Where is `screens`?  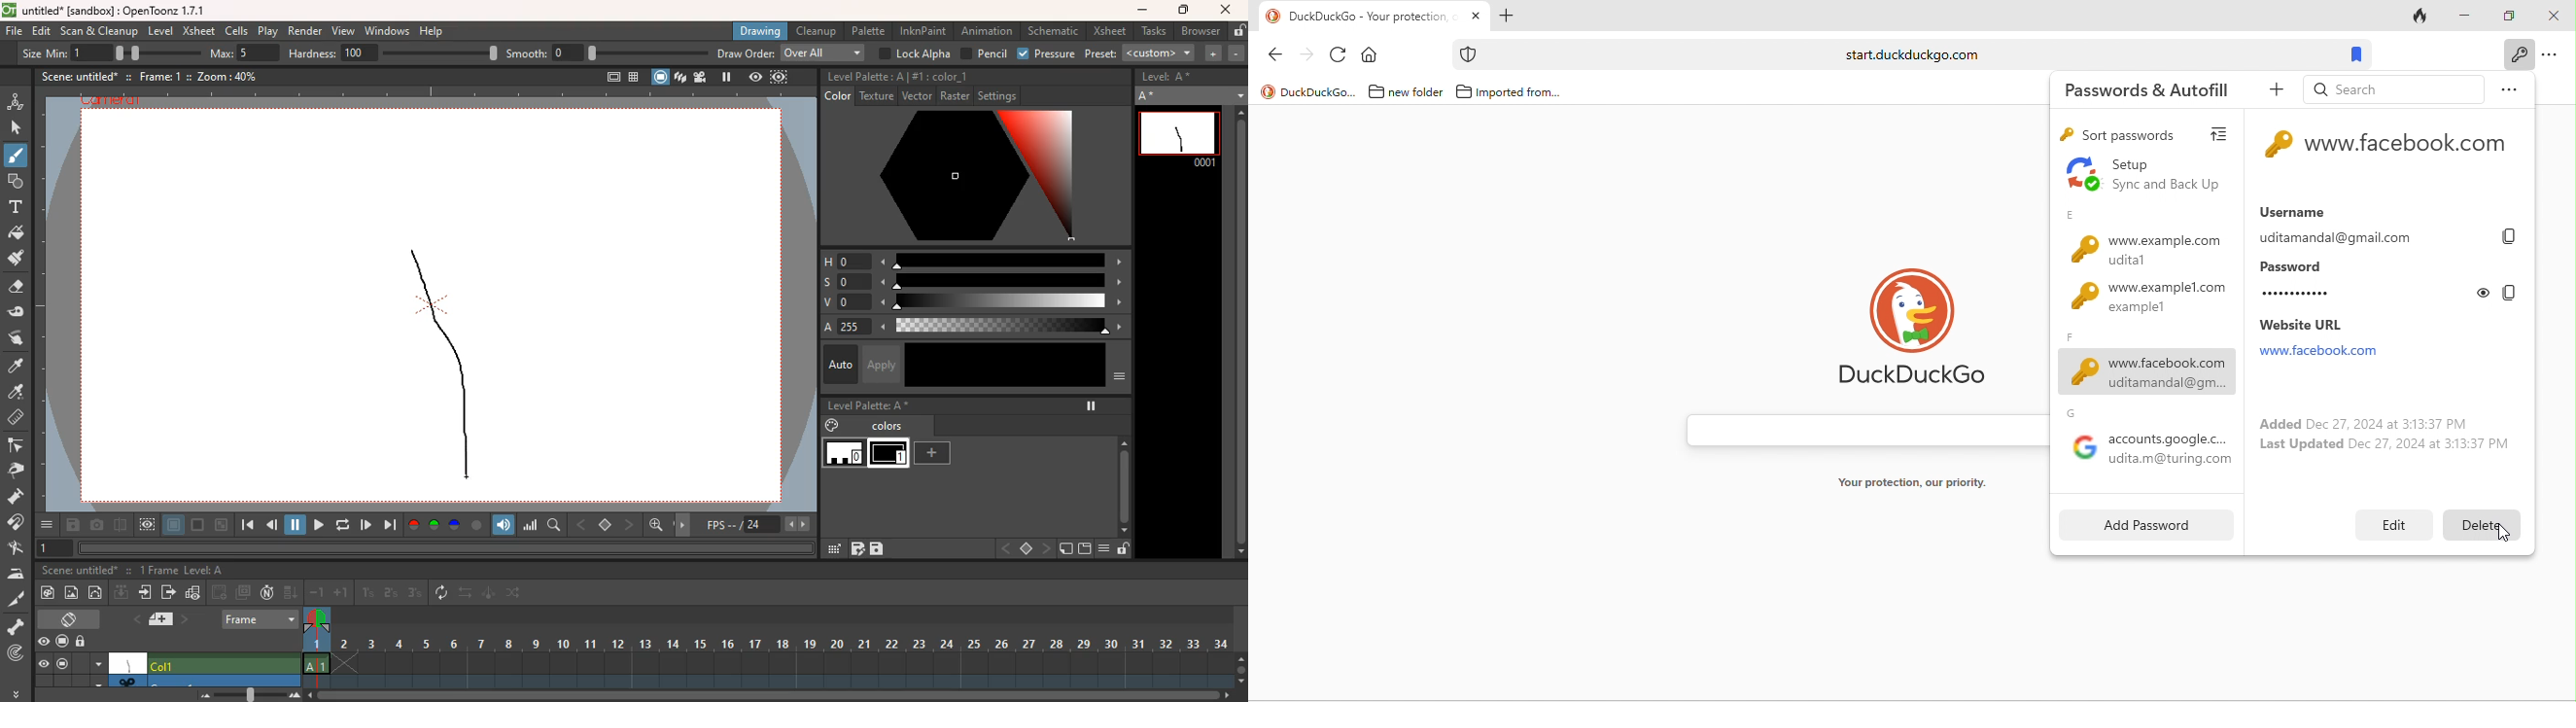 screens is located at coordinates (245, 592).